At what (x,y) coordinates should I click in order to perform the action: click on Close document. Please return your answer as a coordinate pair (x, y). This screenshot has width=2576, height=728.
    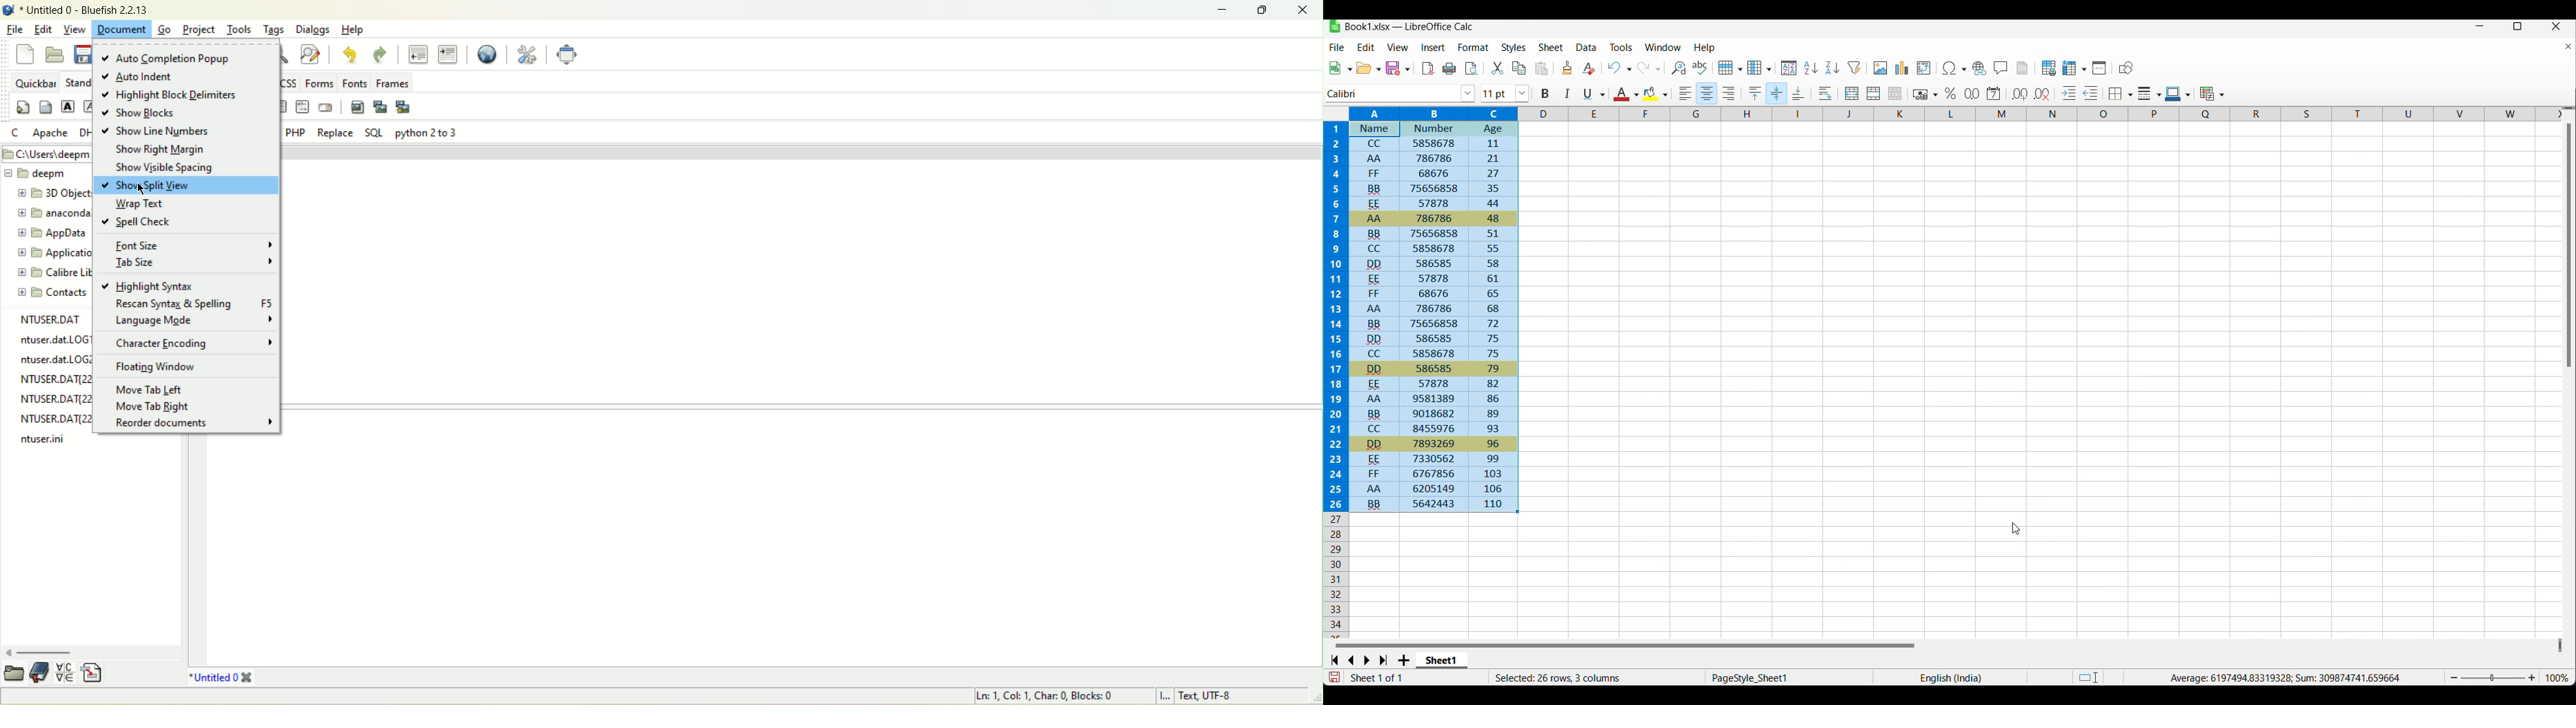
    Looking at the image, I should click on (2569, 46).